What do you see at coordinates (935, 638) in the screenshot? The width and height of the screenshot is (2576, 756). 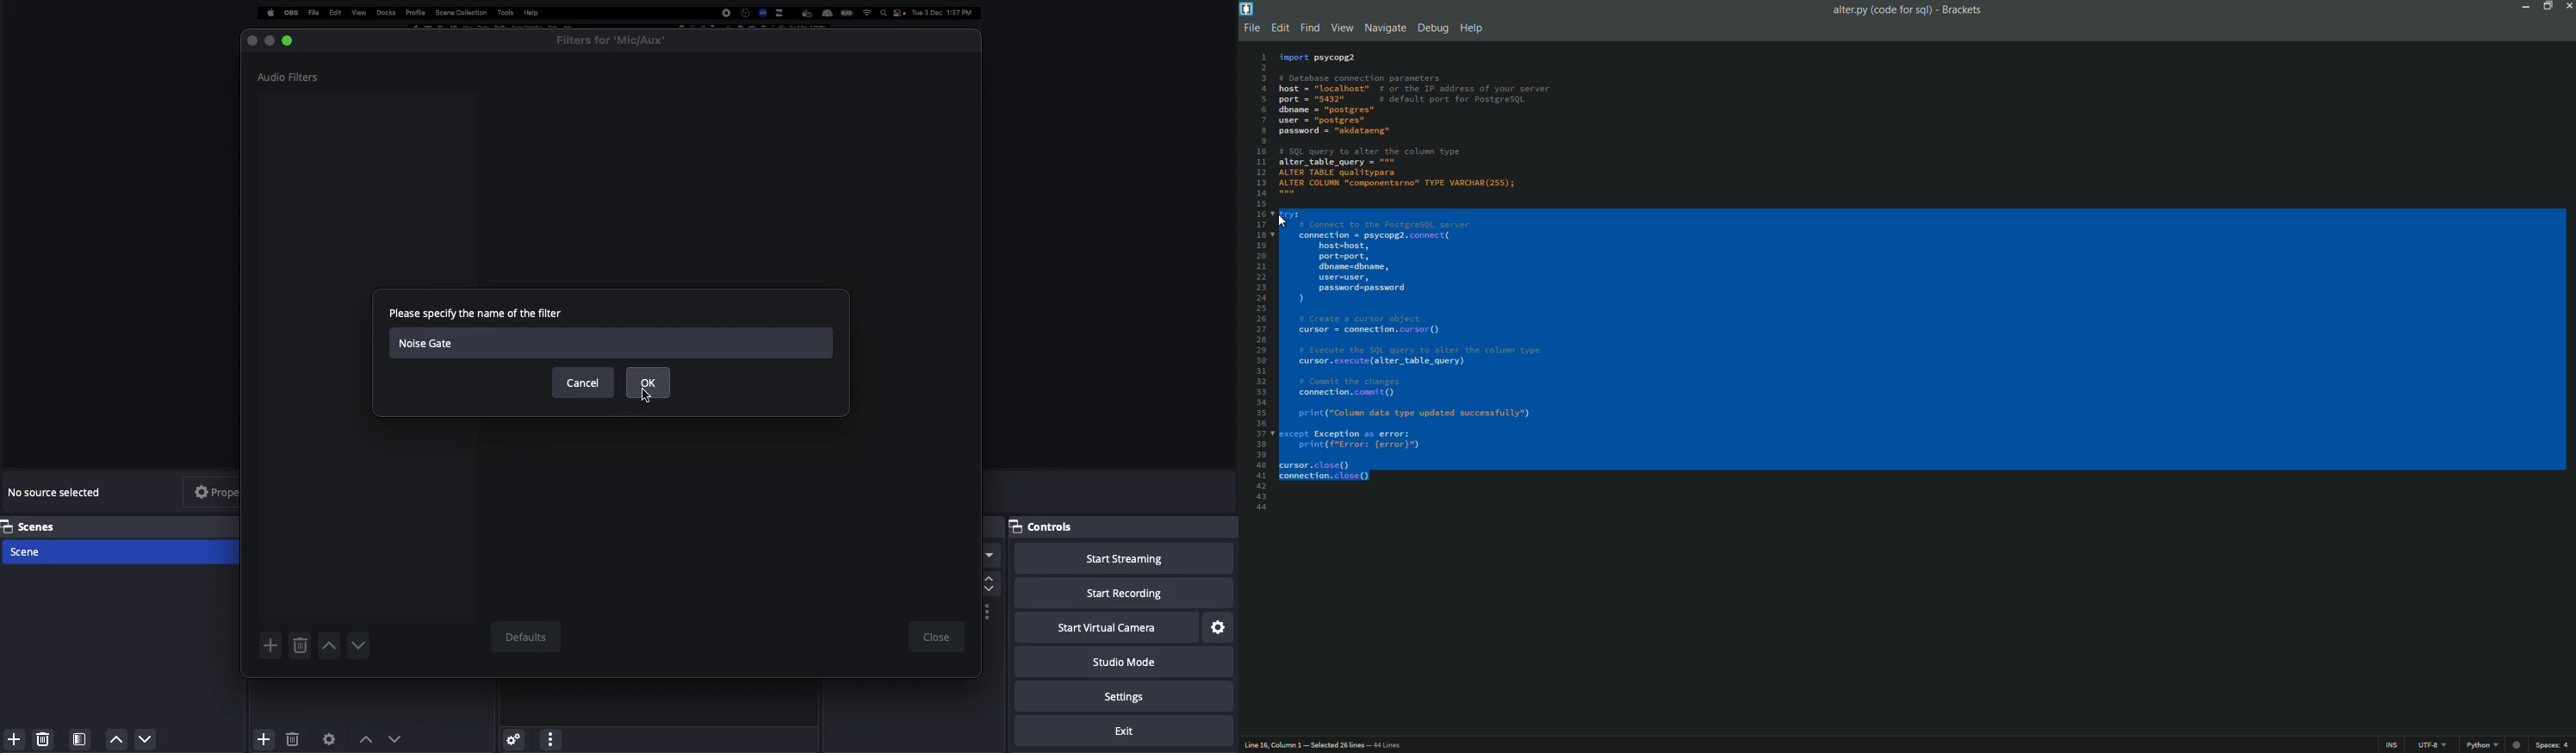 I see `Close` at bounding box center [935, 638].